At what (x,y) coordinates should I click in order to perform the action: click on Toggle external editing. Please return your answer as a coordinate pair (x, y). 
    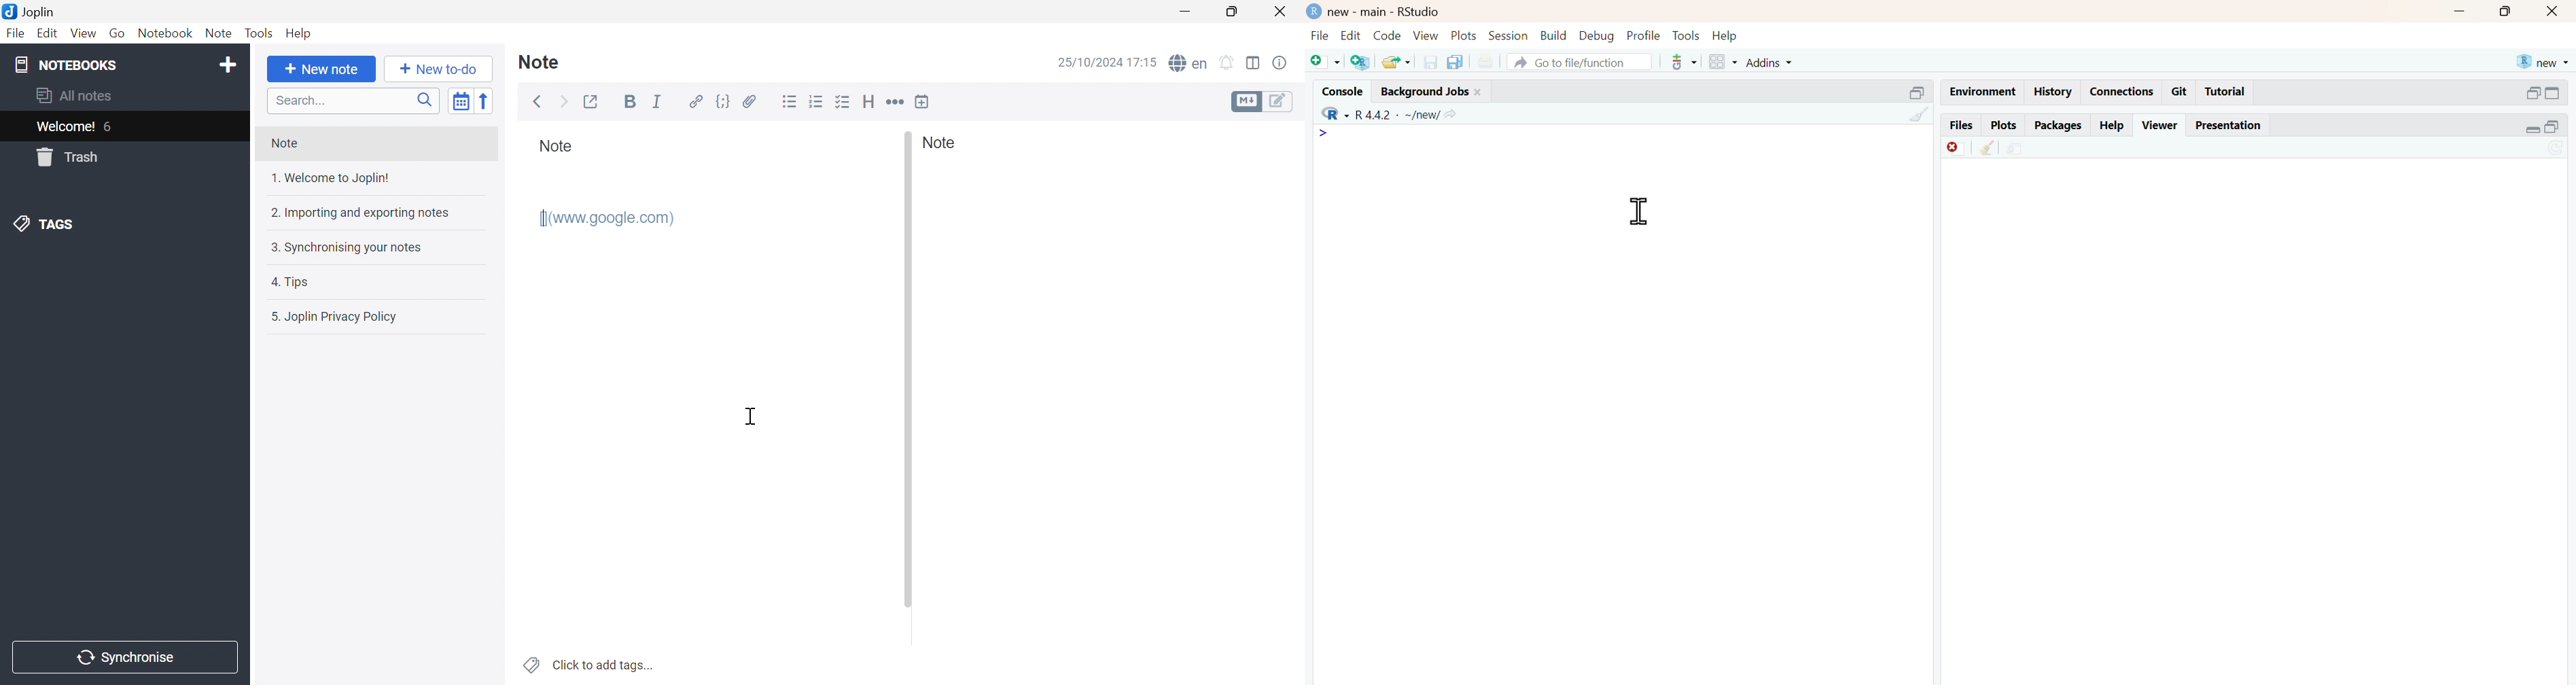
    Looking at the image, I should click on (594, 101).